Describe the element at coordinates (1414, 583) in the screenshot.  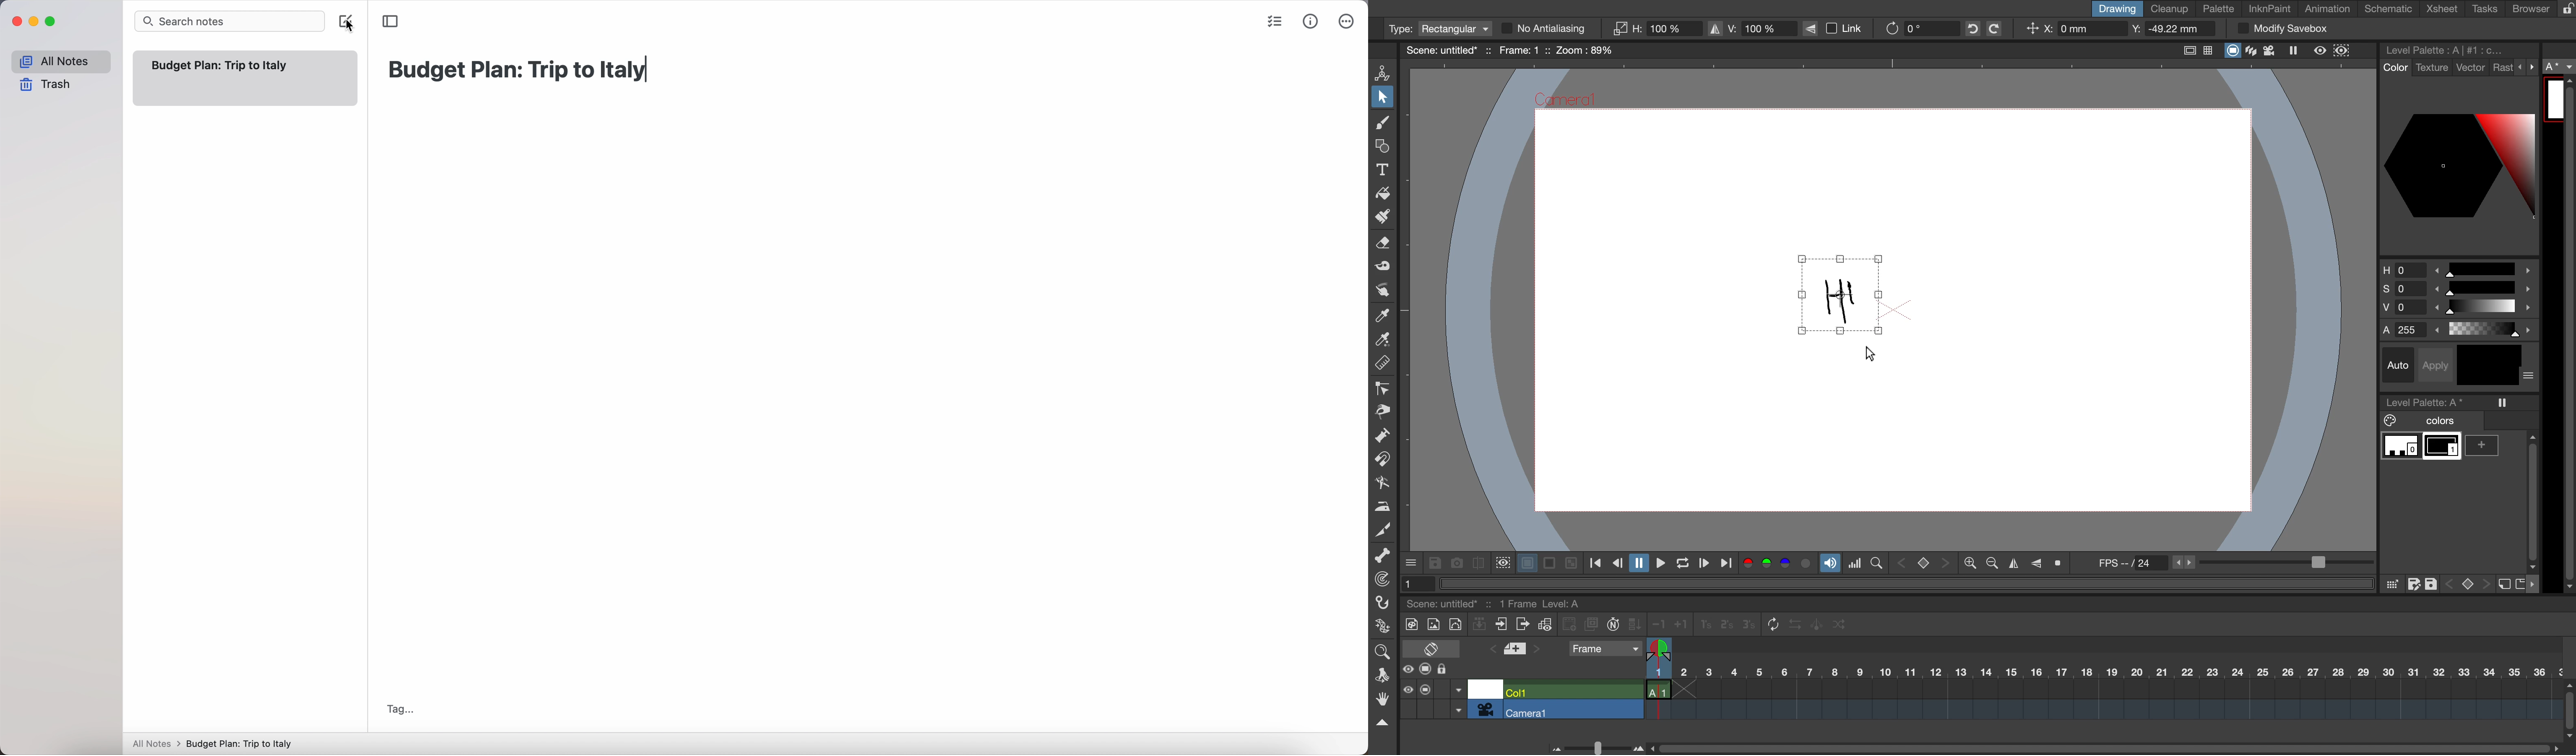
I see `1` at that location.